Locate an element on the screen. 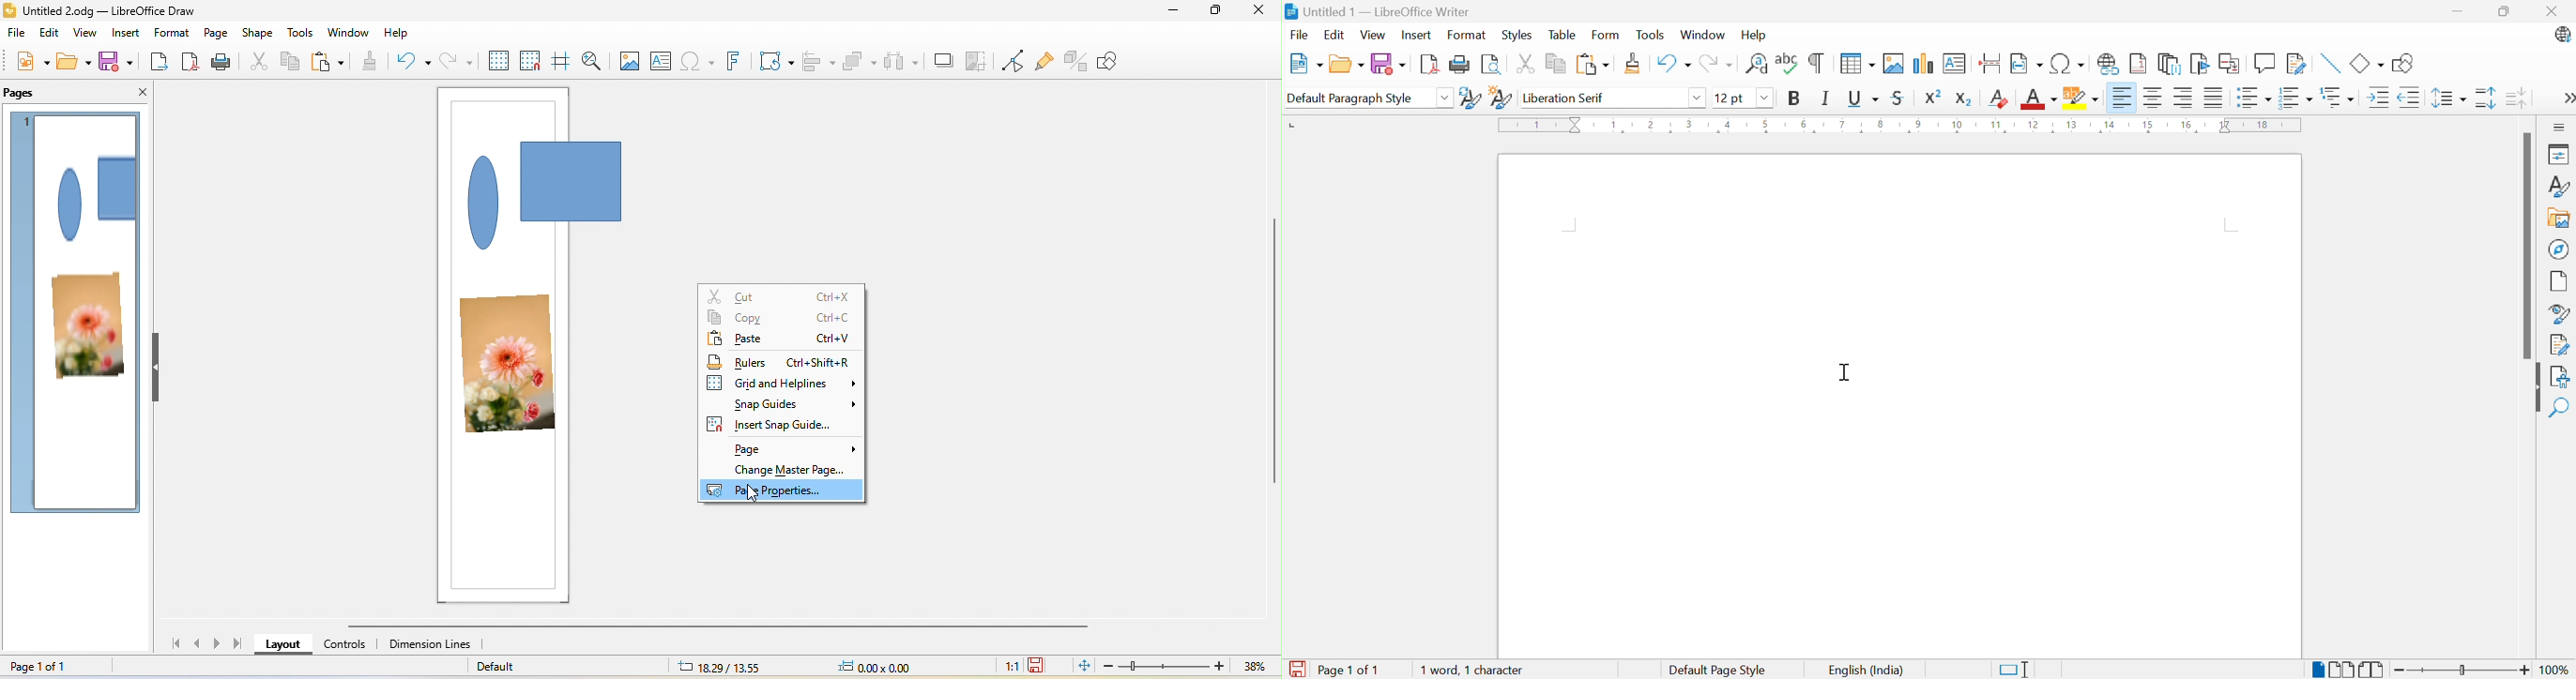  Ruler is located at coordinates (1901, 127).